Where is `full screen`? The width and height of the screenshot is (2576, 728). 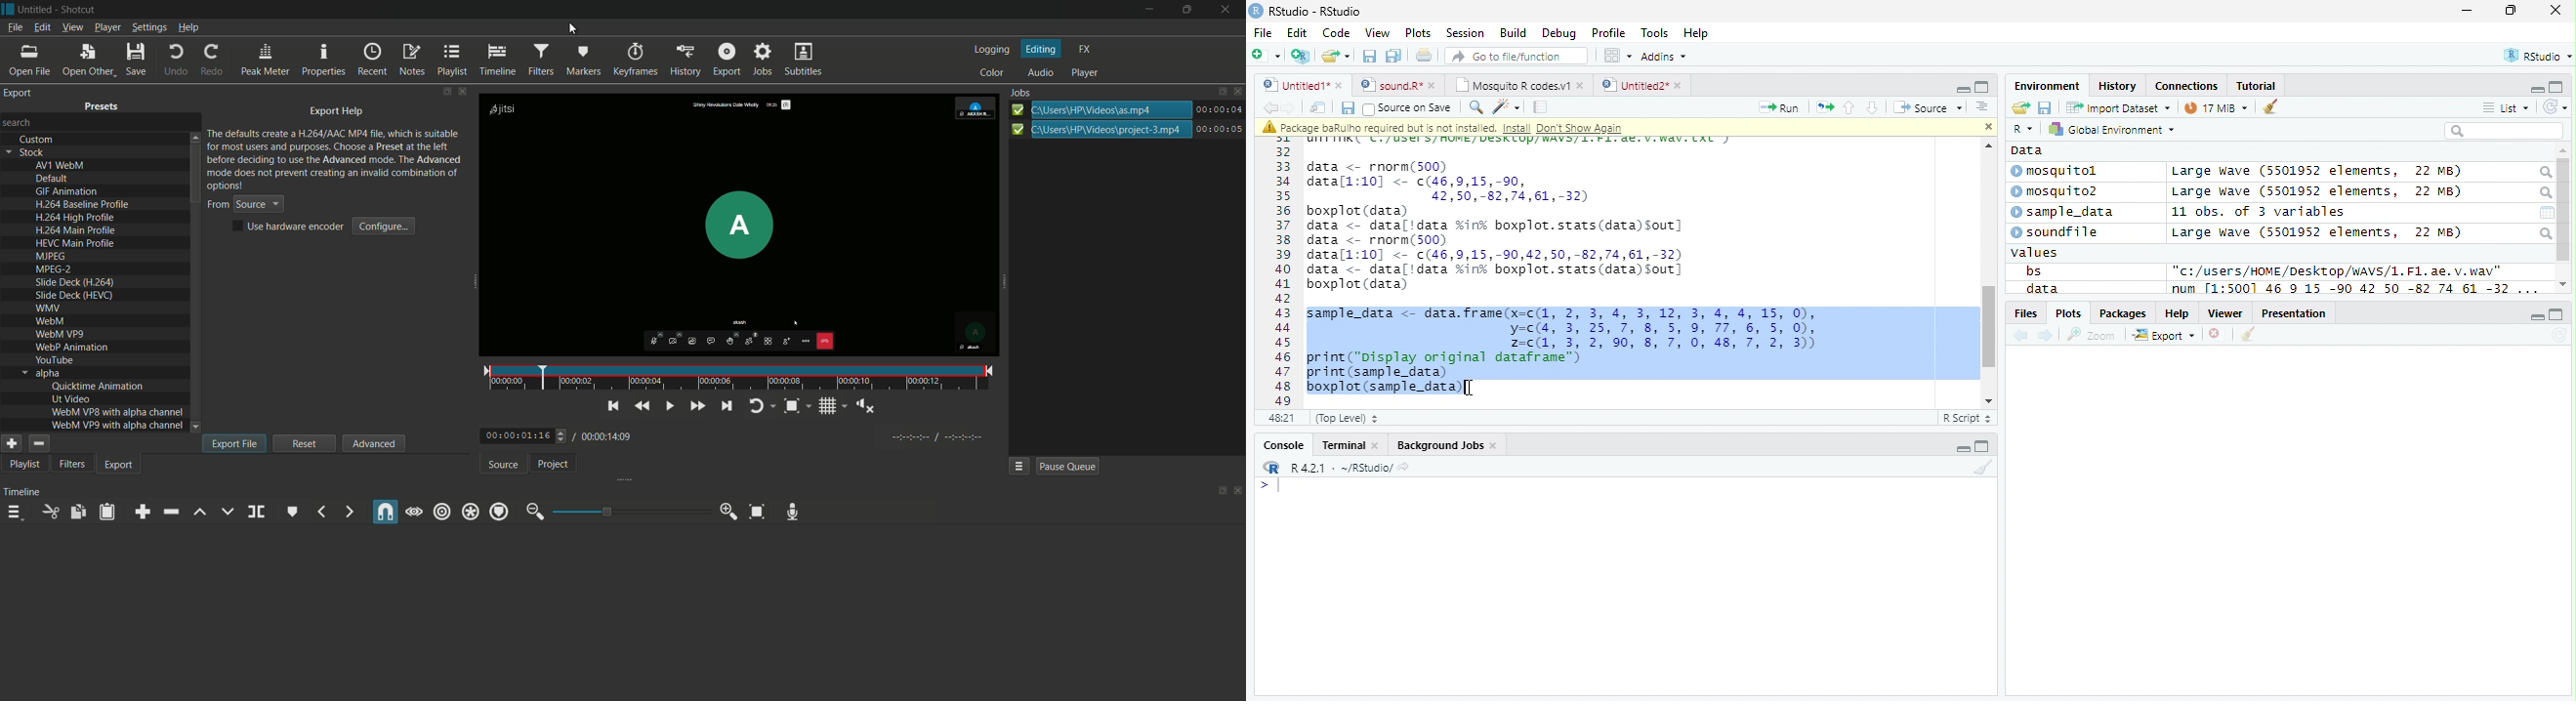 full screen is located at coordinates (1982, 445).